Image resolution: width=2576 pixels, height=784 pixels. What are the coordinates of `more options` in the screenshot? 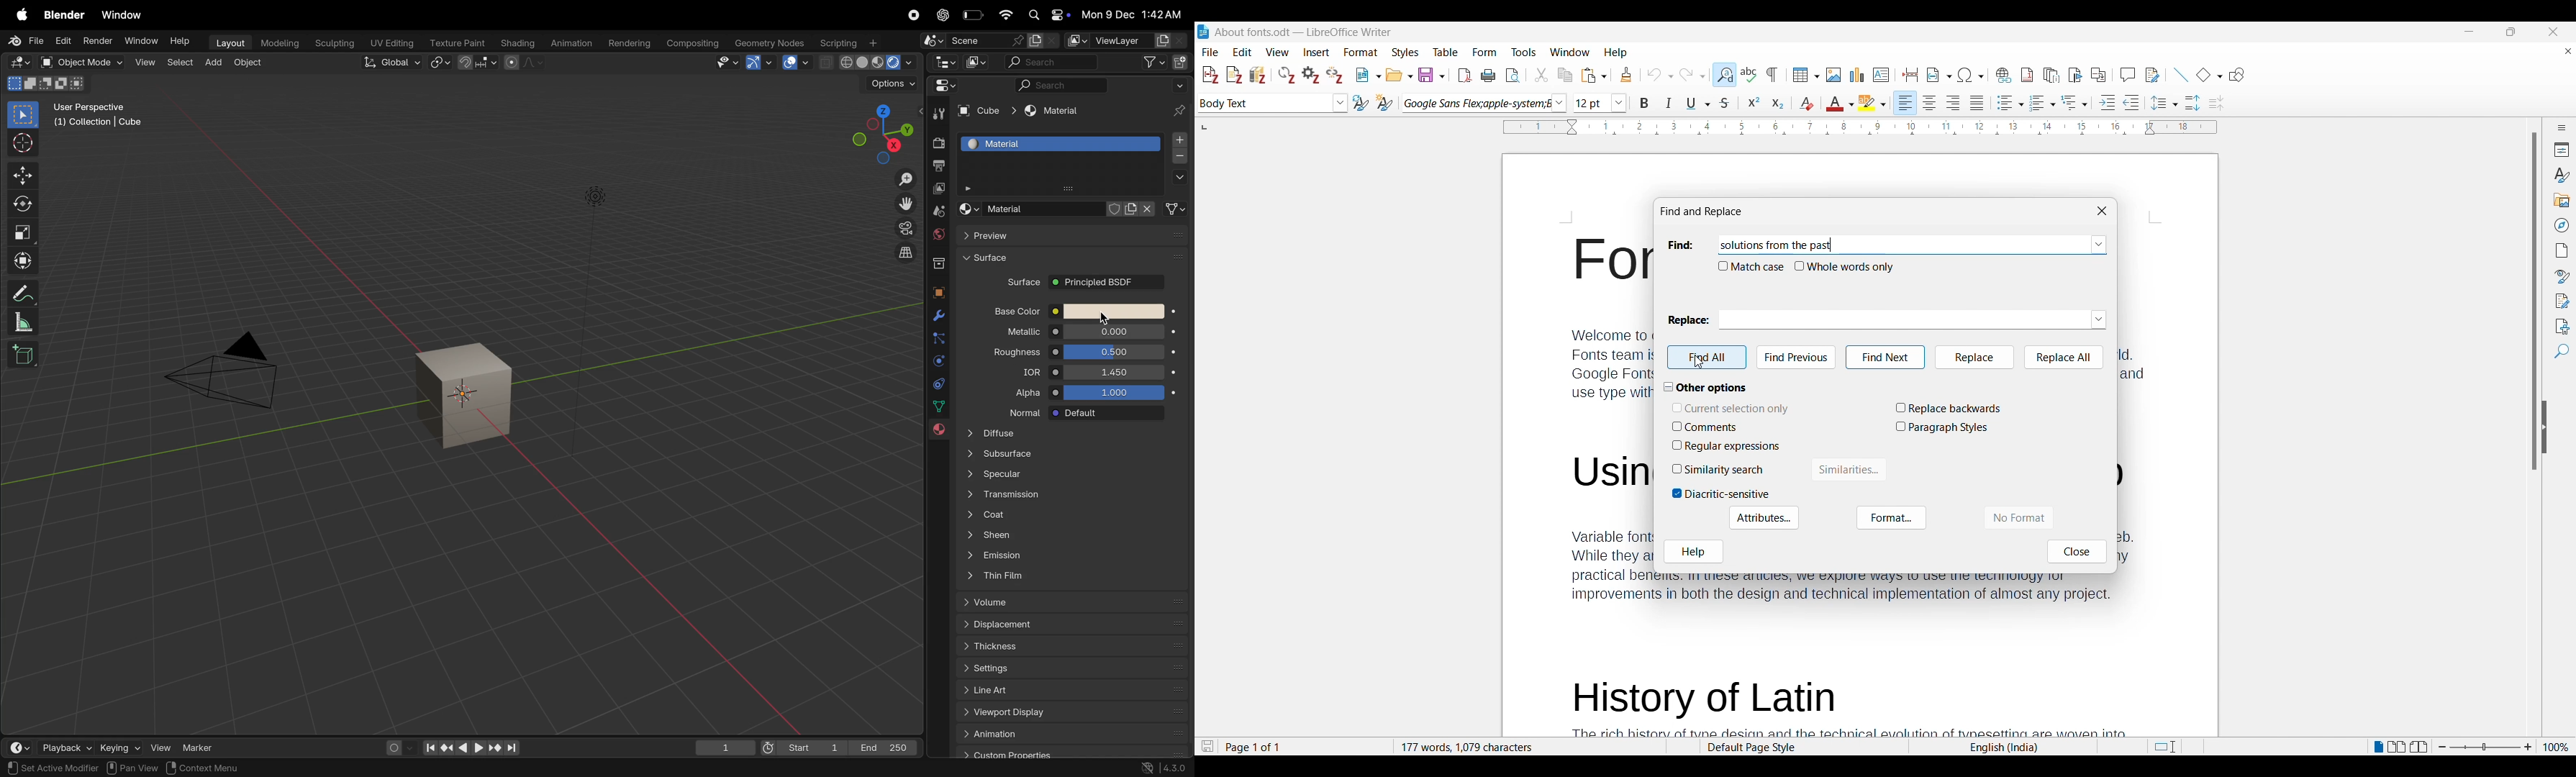 It's located at (1179, 85).